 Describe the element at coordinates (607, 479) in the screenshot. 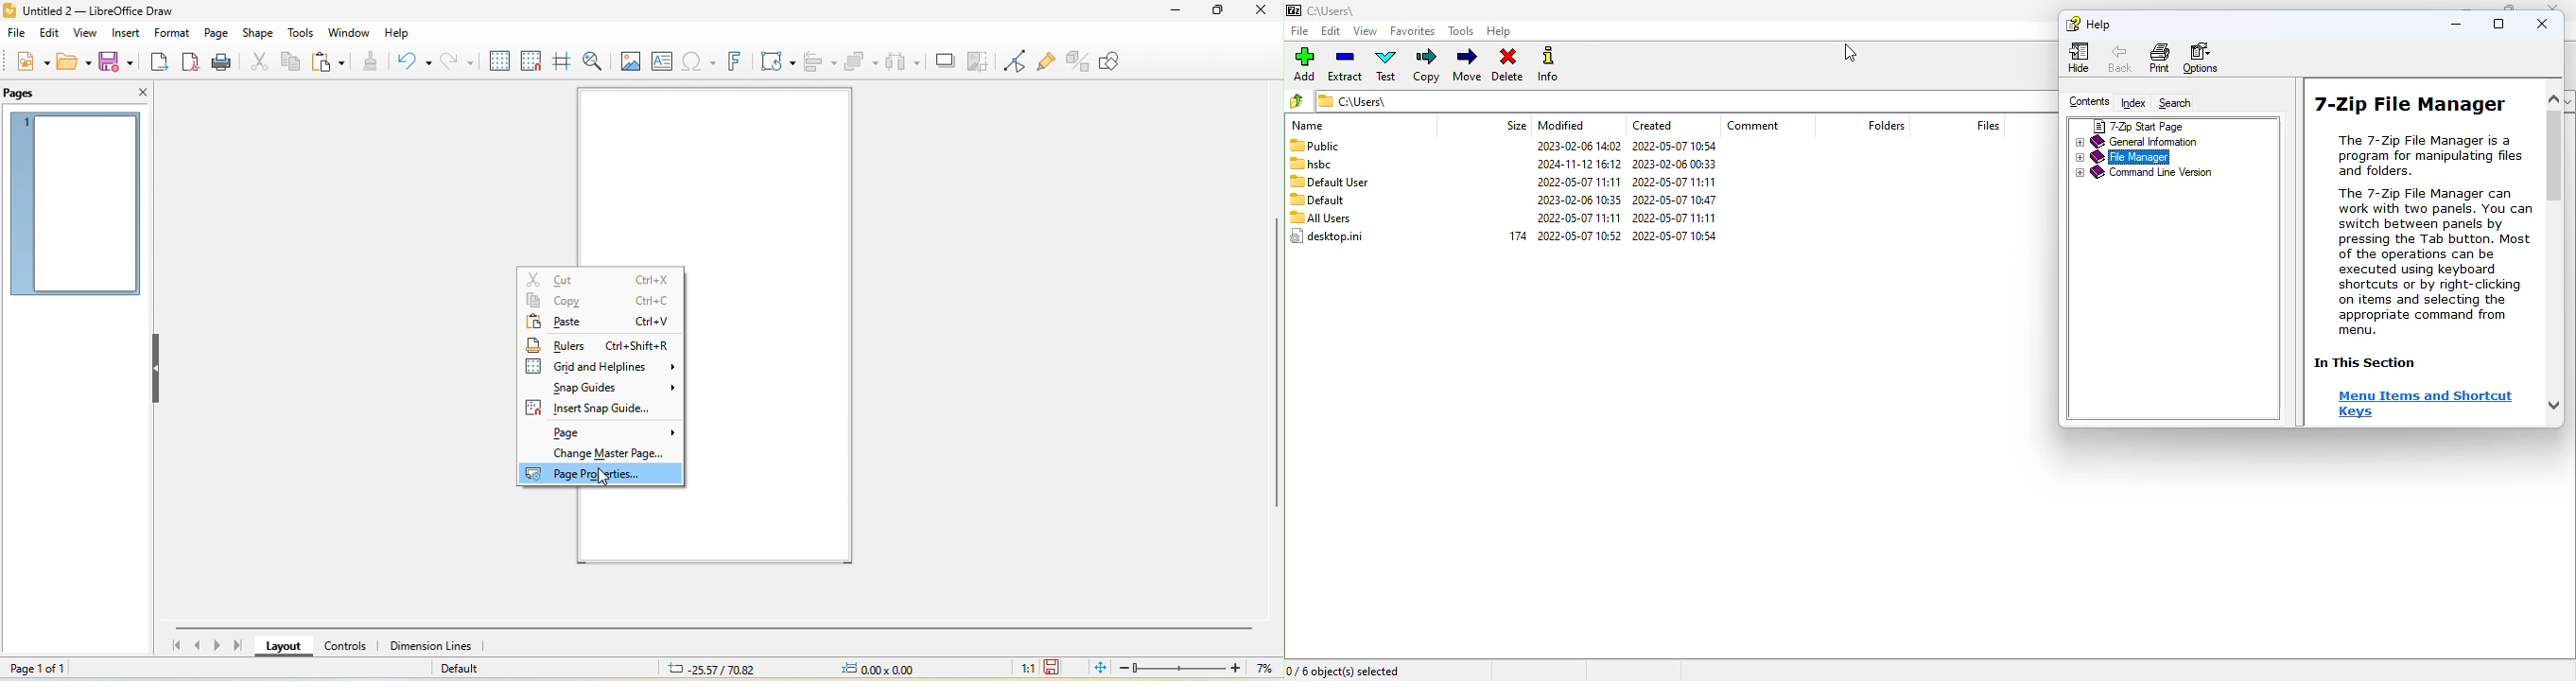

I see `cursor` at that location.